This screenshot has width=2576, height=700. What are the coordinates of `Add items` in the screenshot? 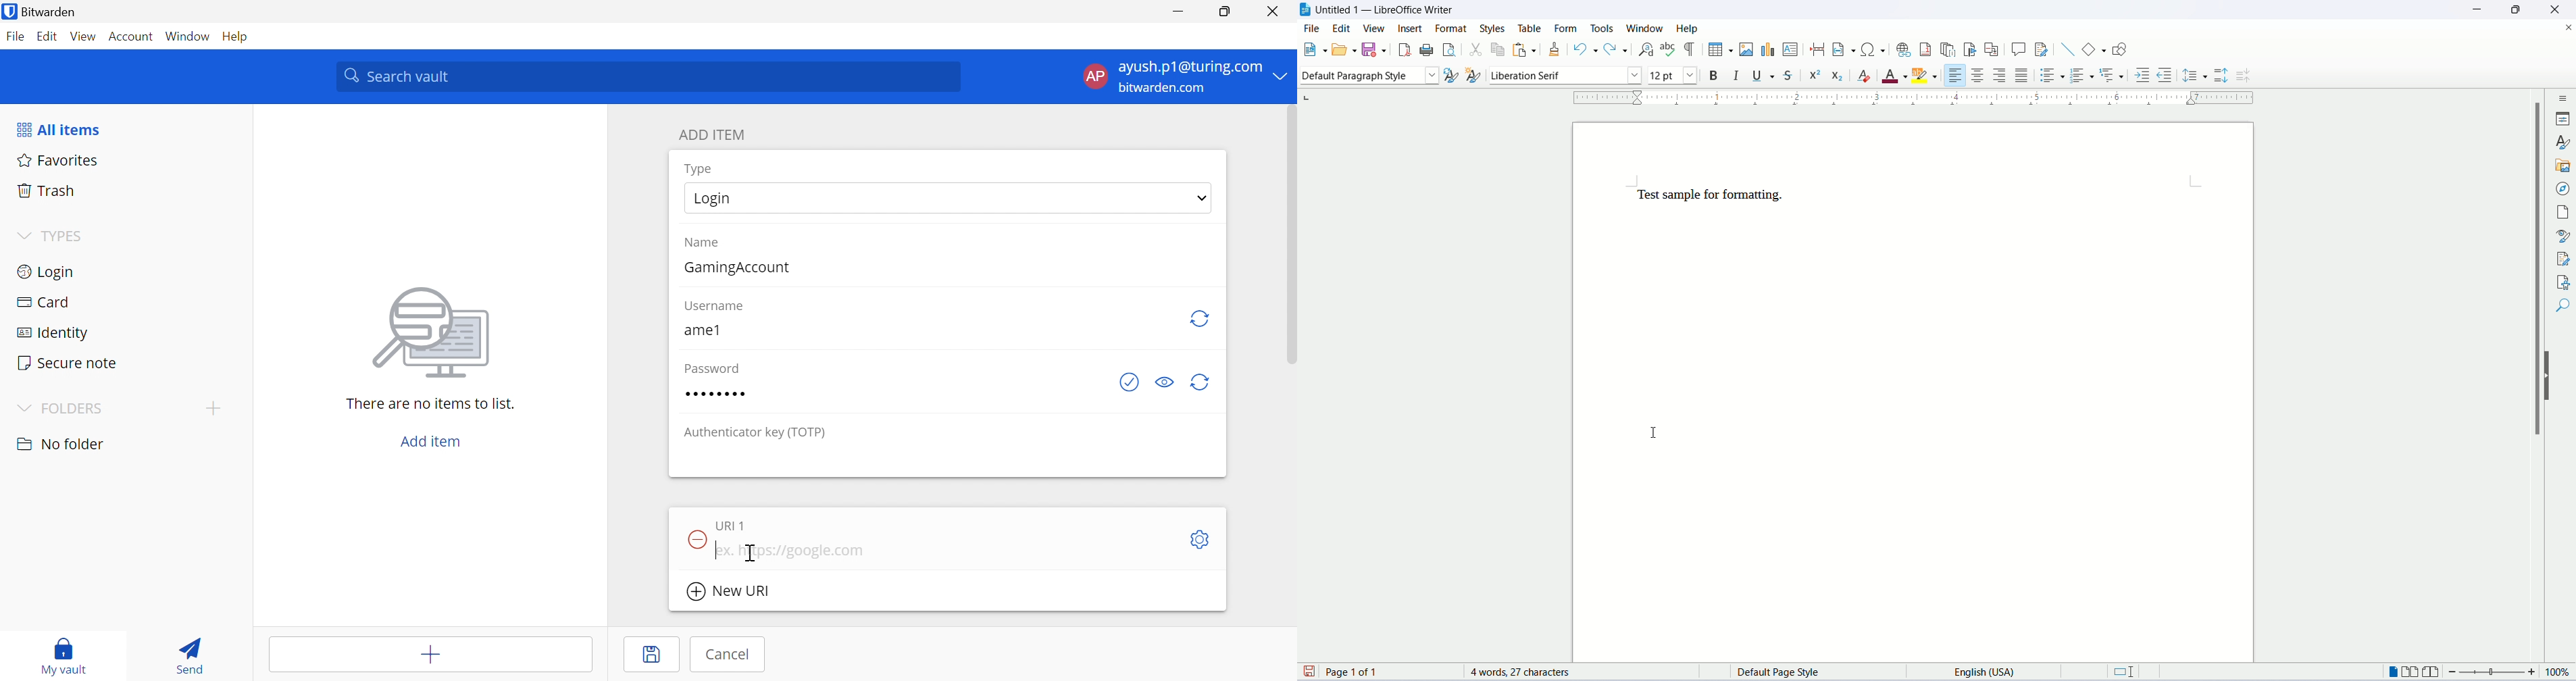 It's located at (428, 655).